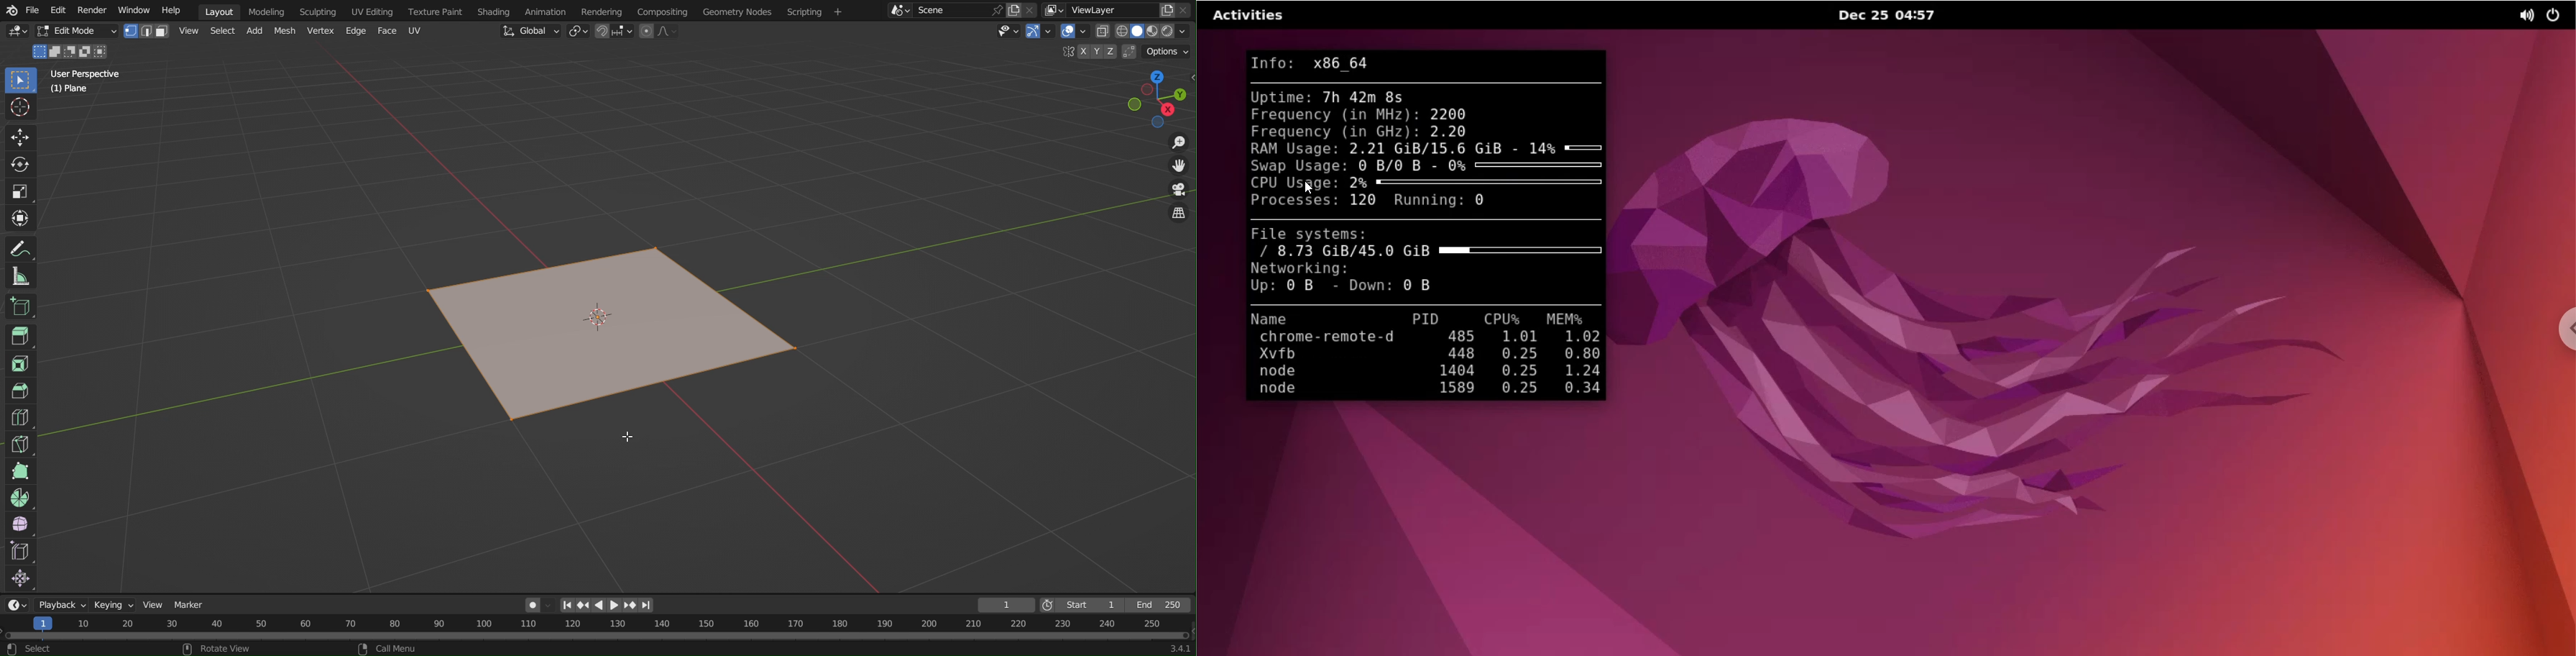 The width and height of the screenshot is (2576, 672). What do you see at coordinates (188, 31) in the screenshot?
I see `View` at bounding box center [188, 31].